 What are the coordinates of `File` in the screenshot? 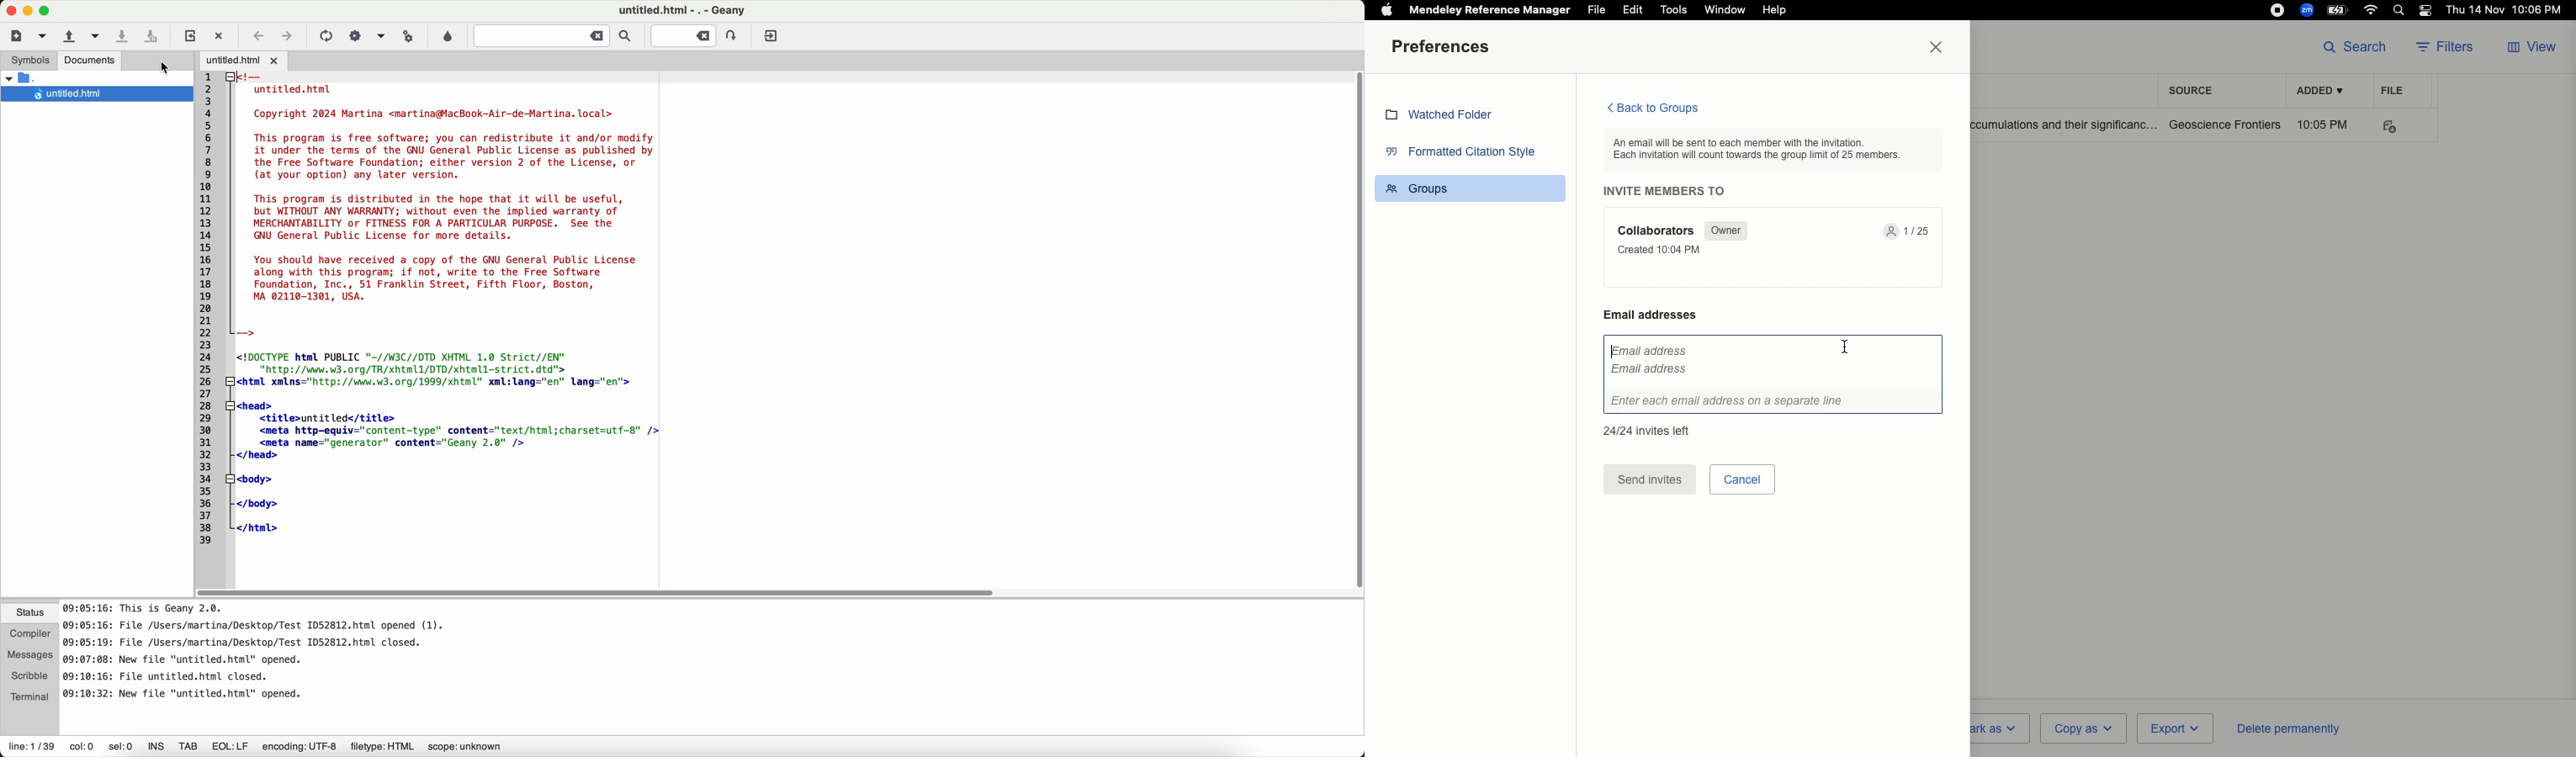 It's located at (2393, 90).